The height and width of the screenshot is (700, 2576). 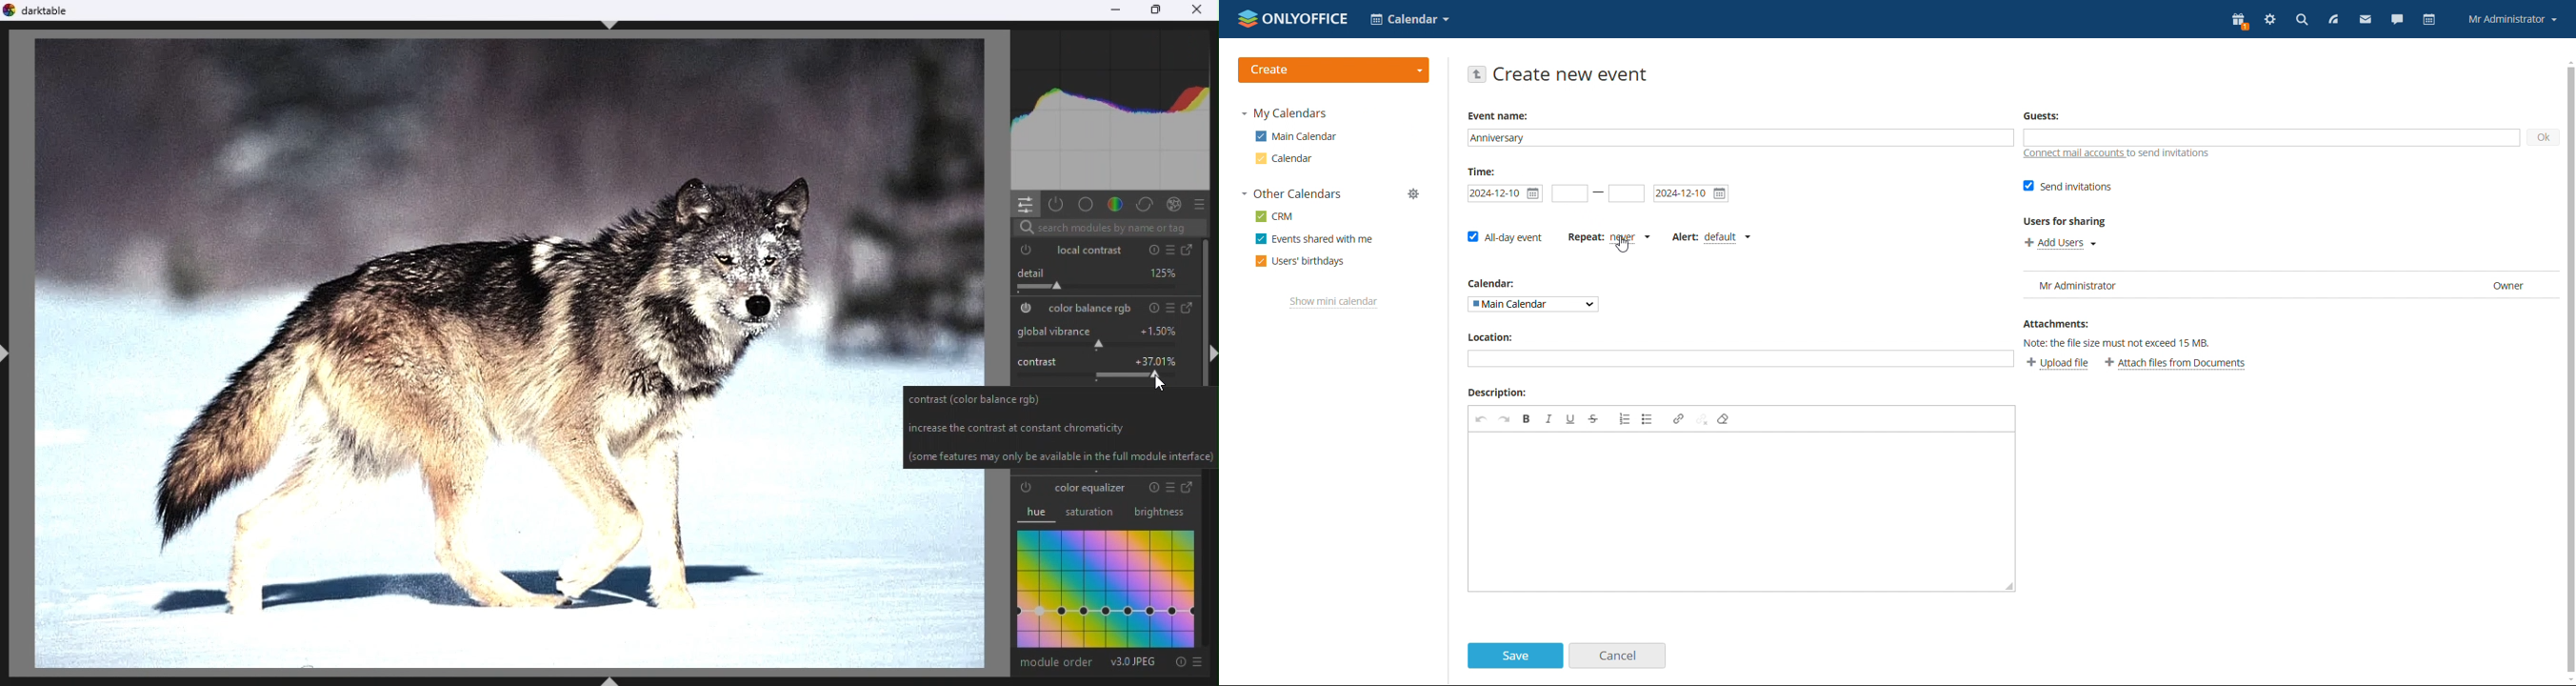 What do you see at coordinates (1202, 203) in the screenshot?
I see `presets` at bounding box center [1202, 203].